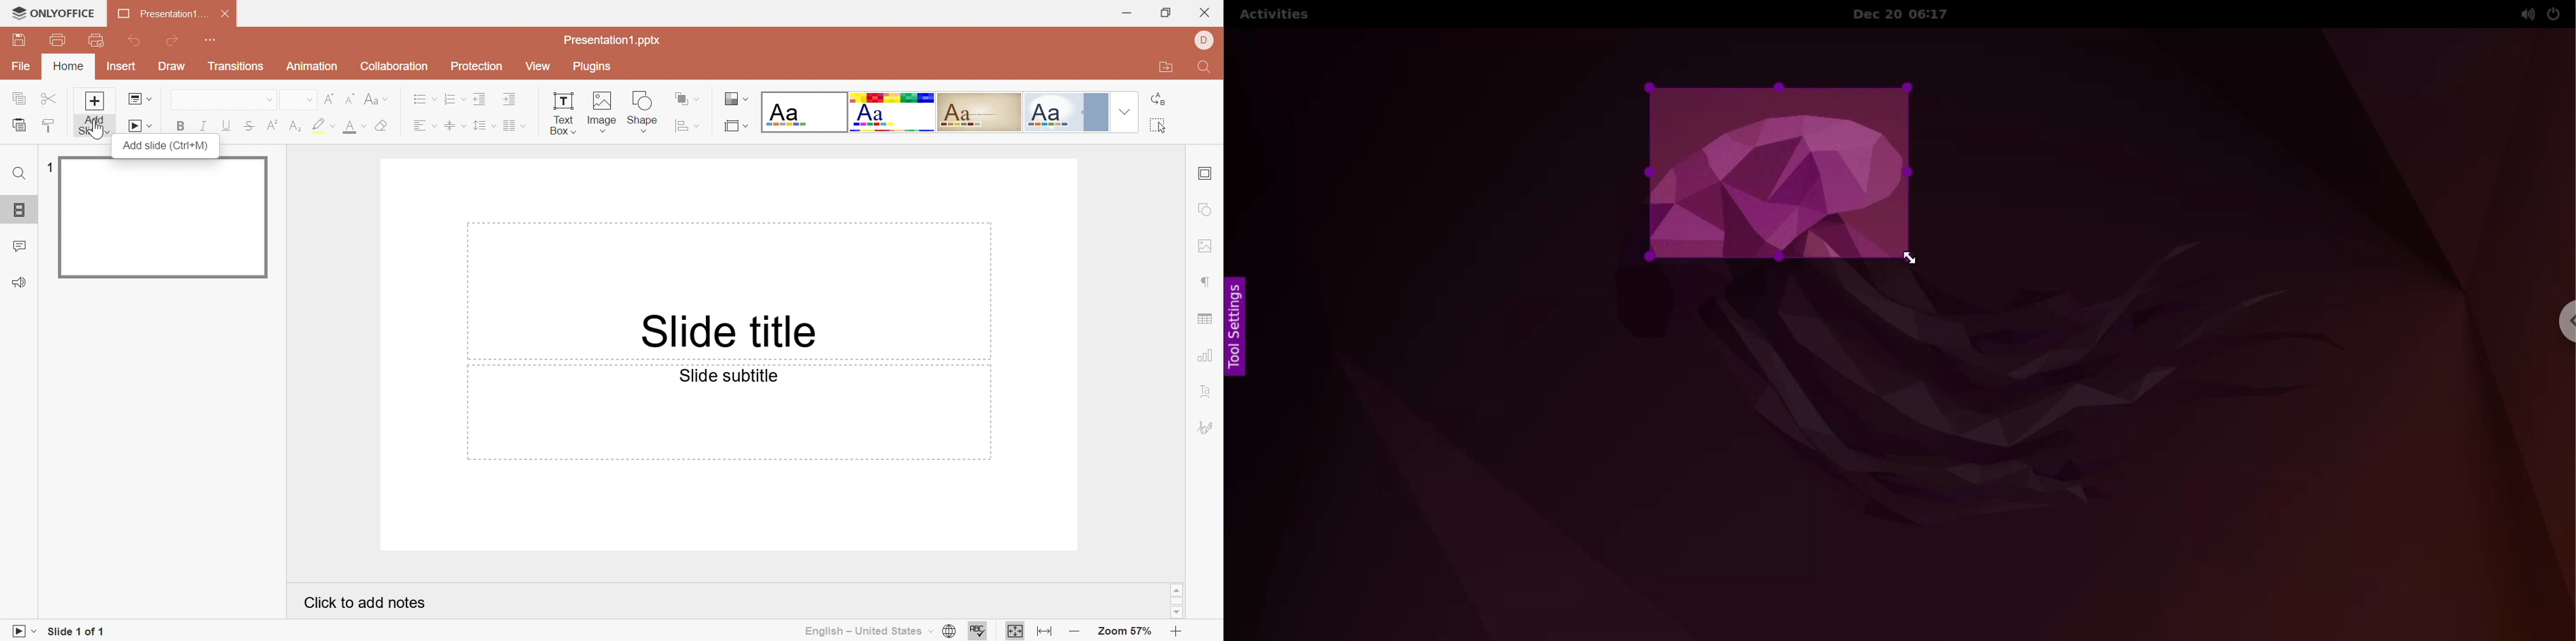  I want to click on Slide 1 of 1, so click(77, 631).